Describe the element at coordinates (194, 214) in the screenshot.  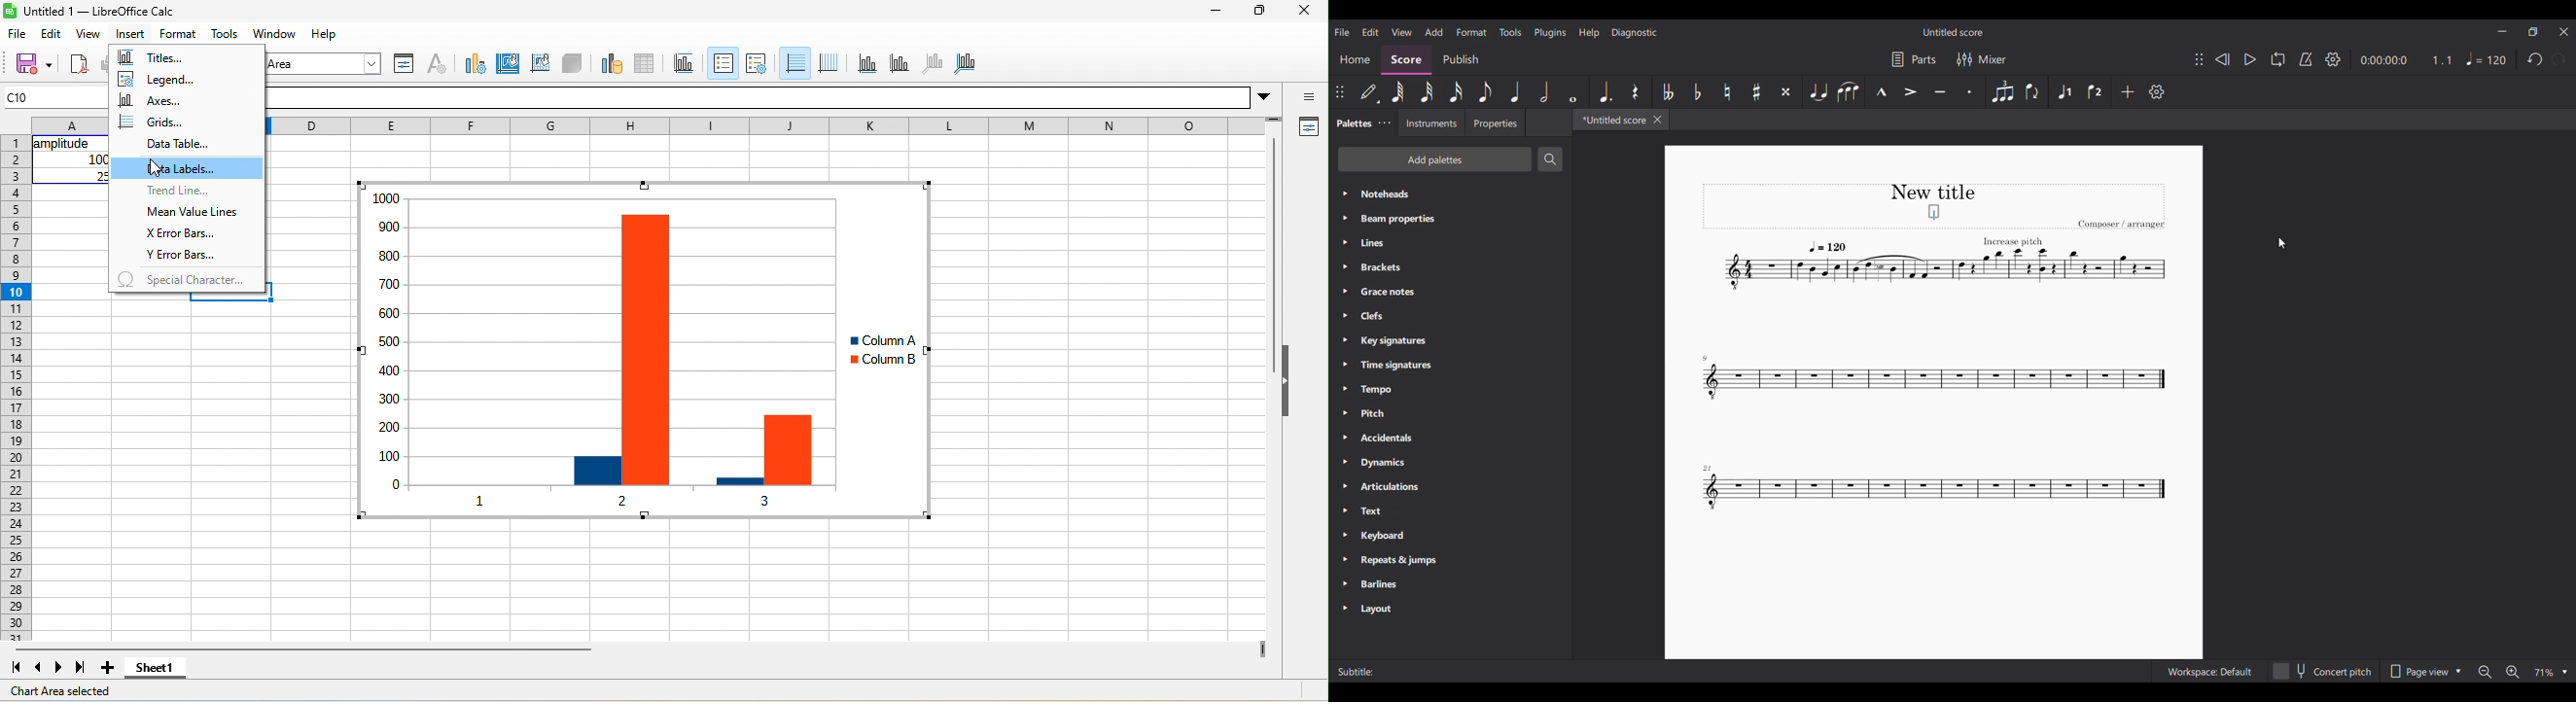
I see `mean value lines` at that location.